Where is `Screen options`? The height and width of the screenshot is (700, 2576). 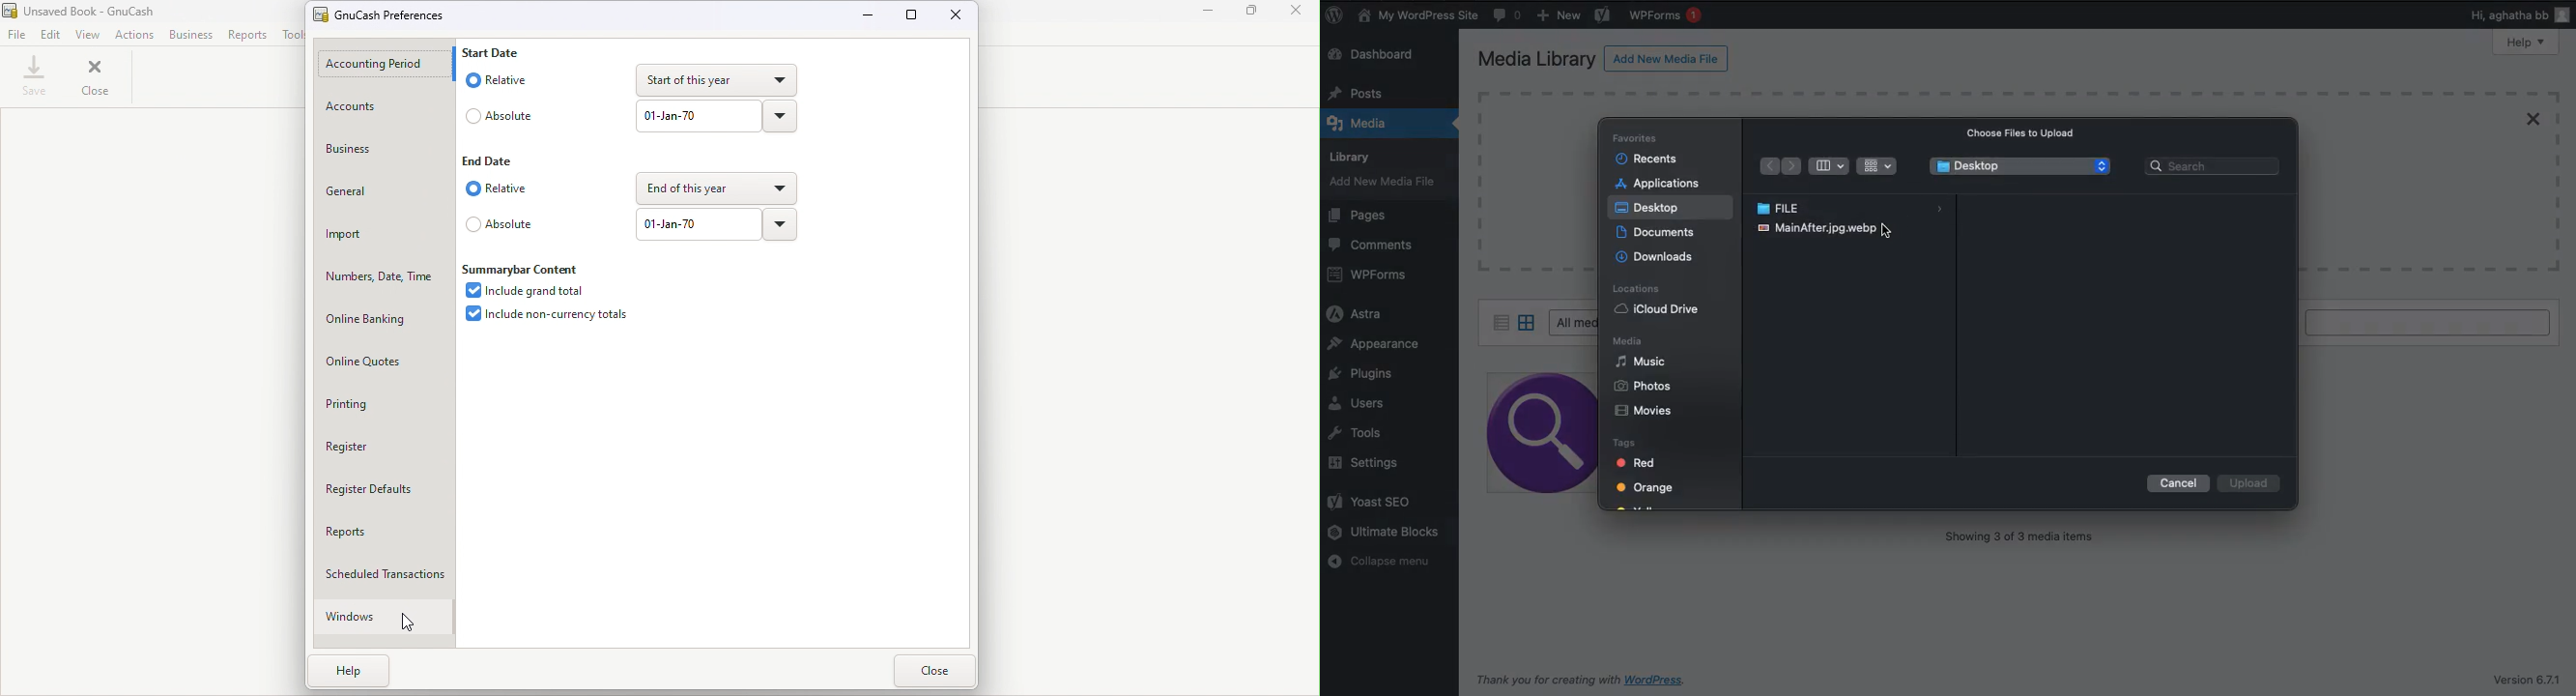
Screen options is located at coordinates (2425, 43).